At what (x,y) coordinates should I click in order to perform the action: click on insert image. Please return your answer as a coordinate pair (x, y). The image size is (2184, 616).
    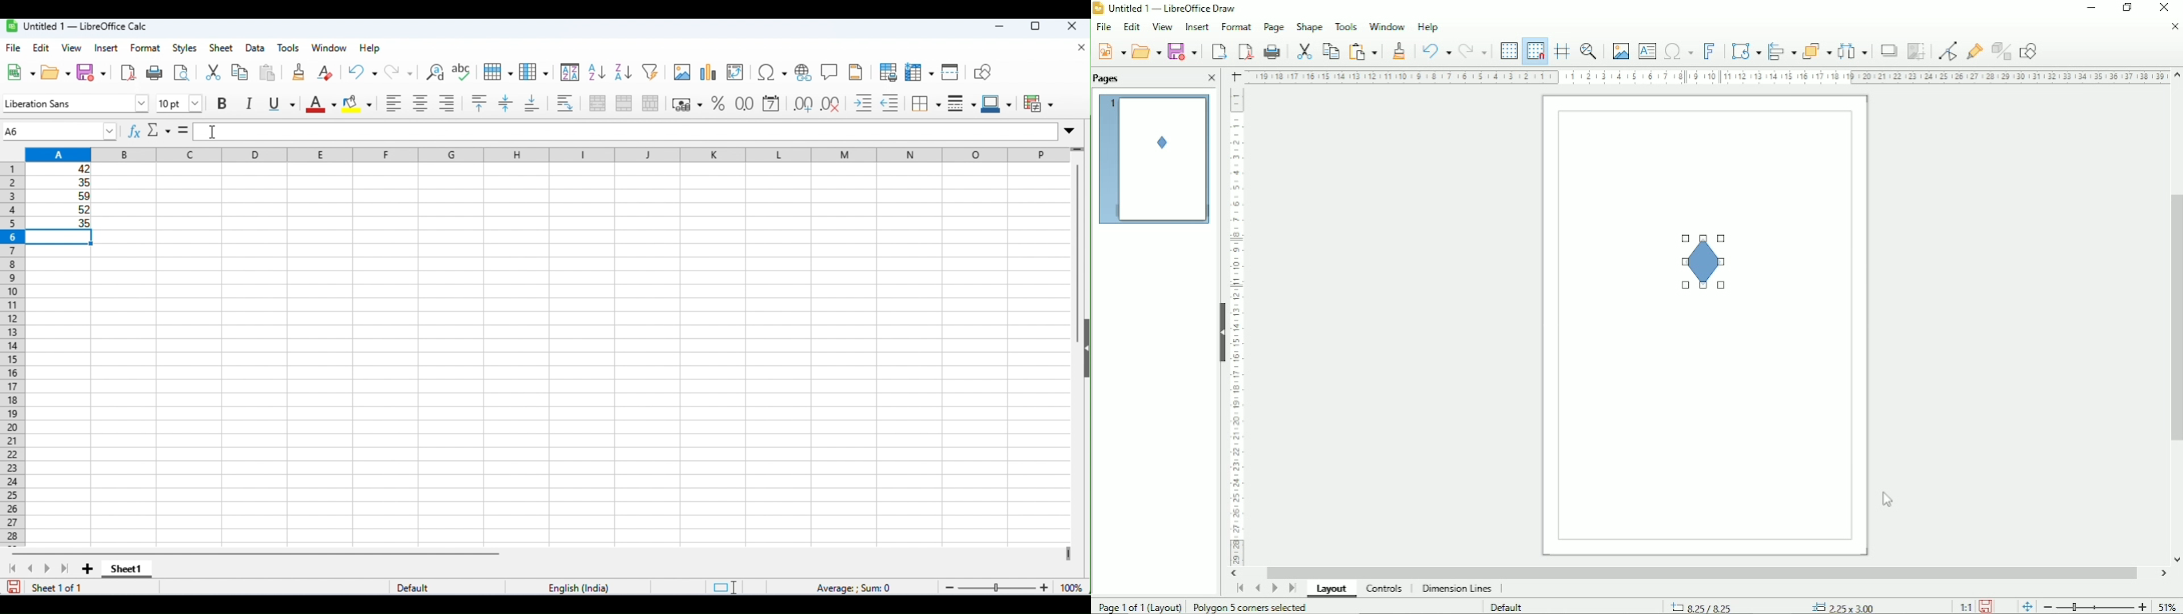
    Looking at the image, I should click on (682, 72).